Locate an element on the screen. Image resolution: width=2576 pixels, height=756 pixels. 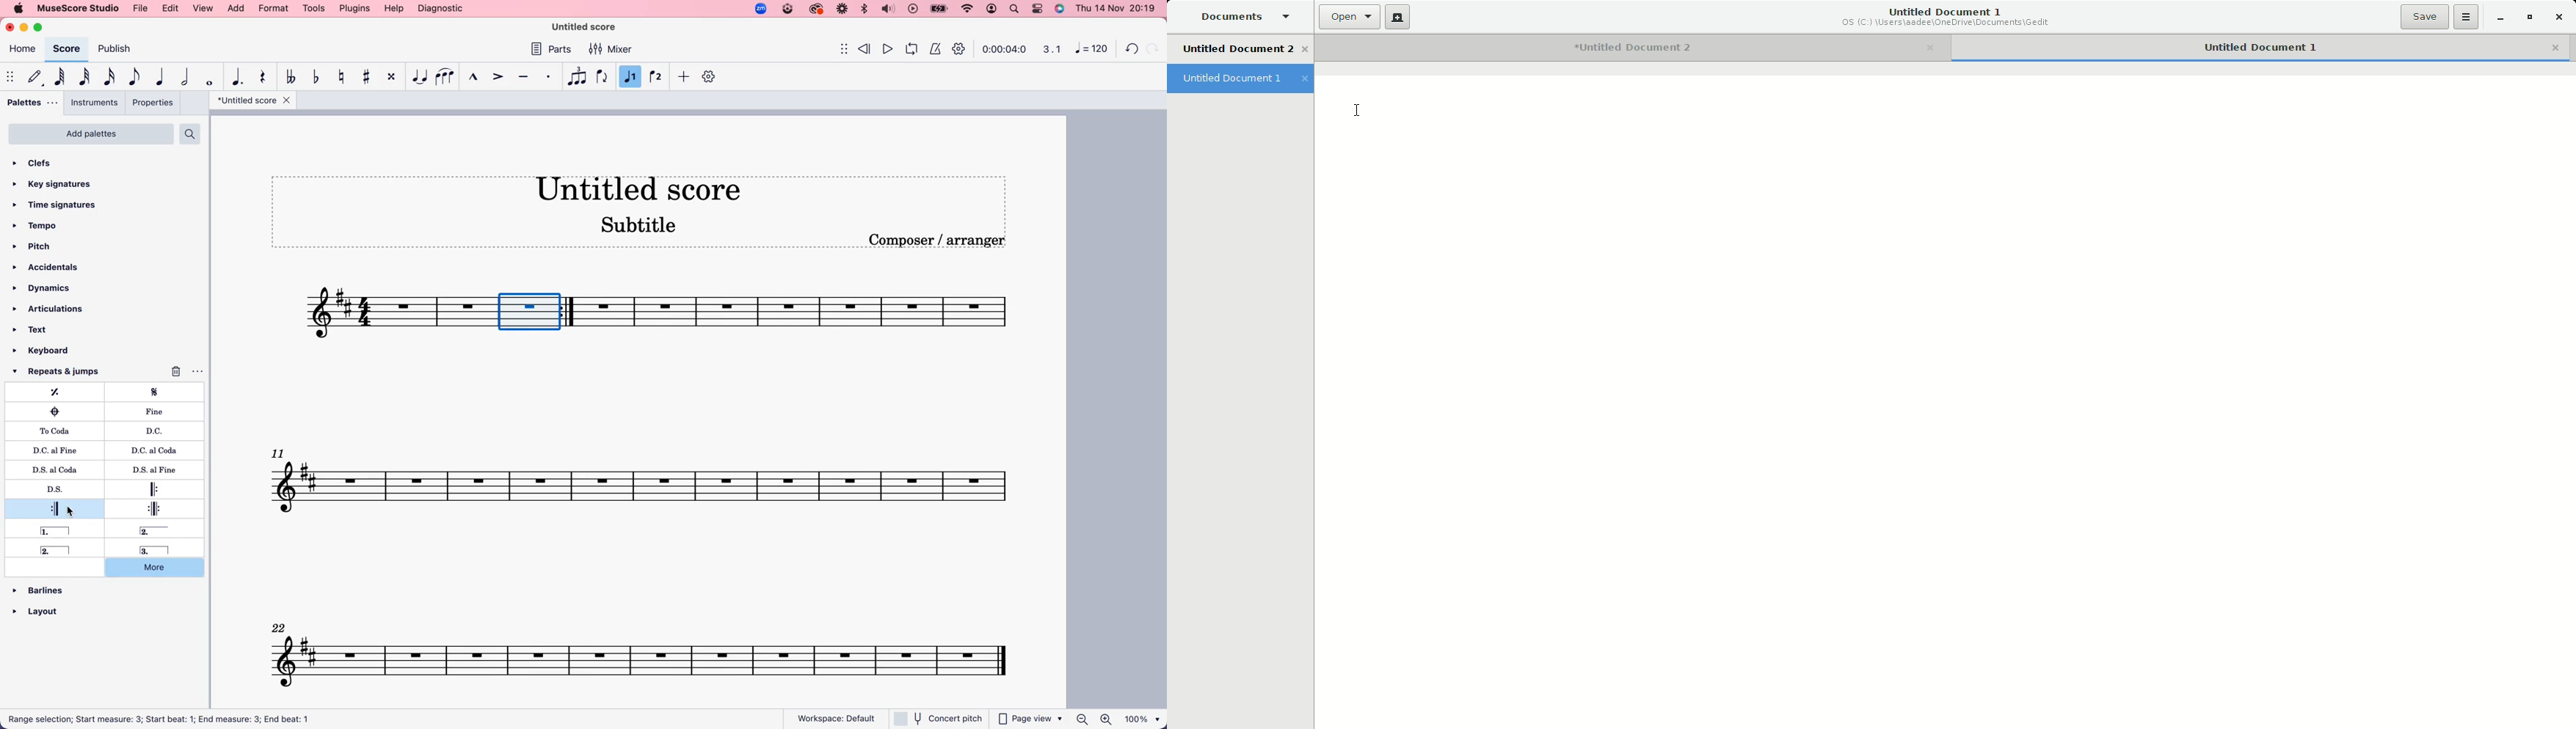
zoom is located at coordinates (1119, 720).